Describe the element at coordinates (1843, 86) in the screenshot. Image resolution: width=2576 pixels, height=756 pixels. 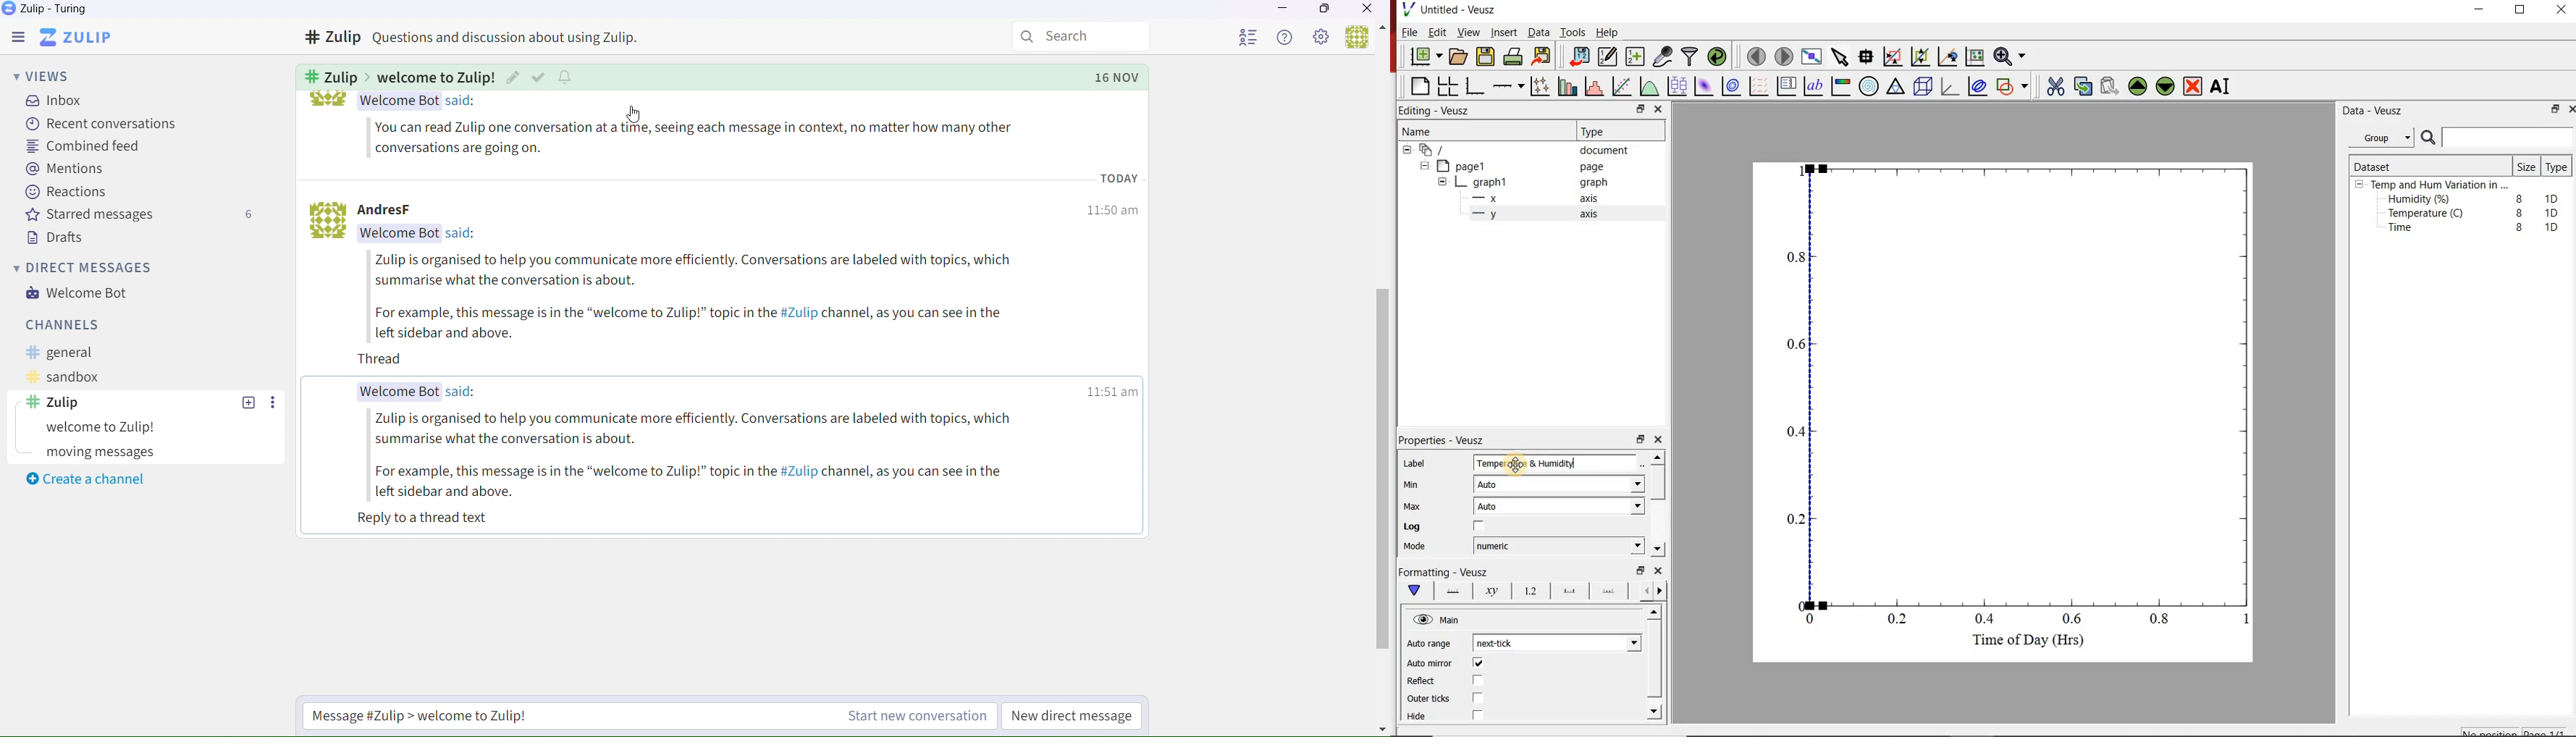
I see `image color bar` at that location.